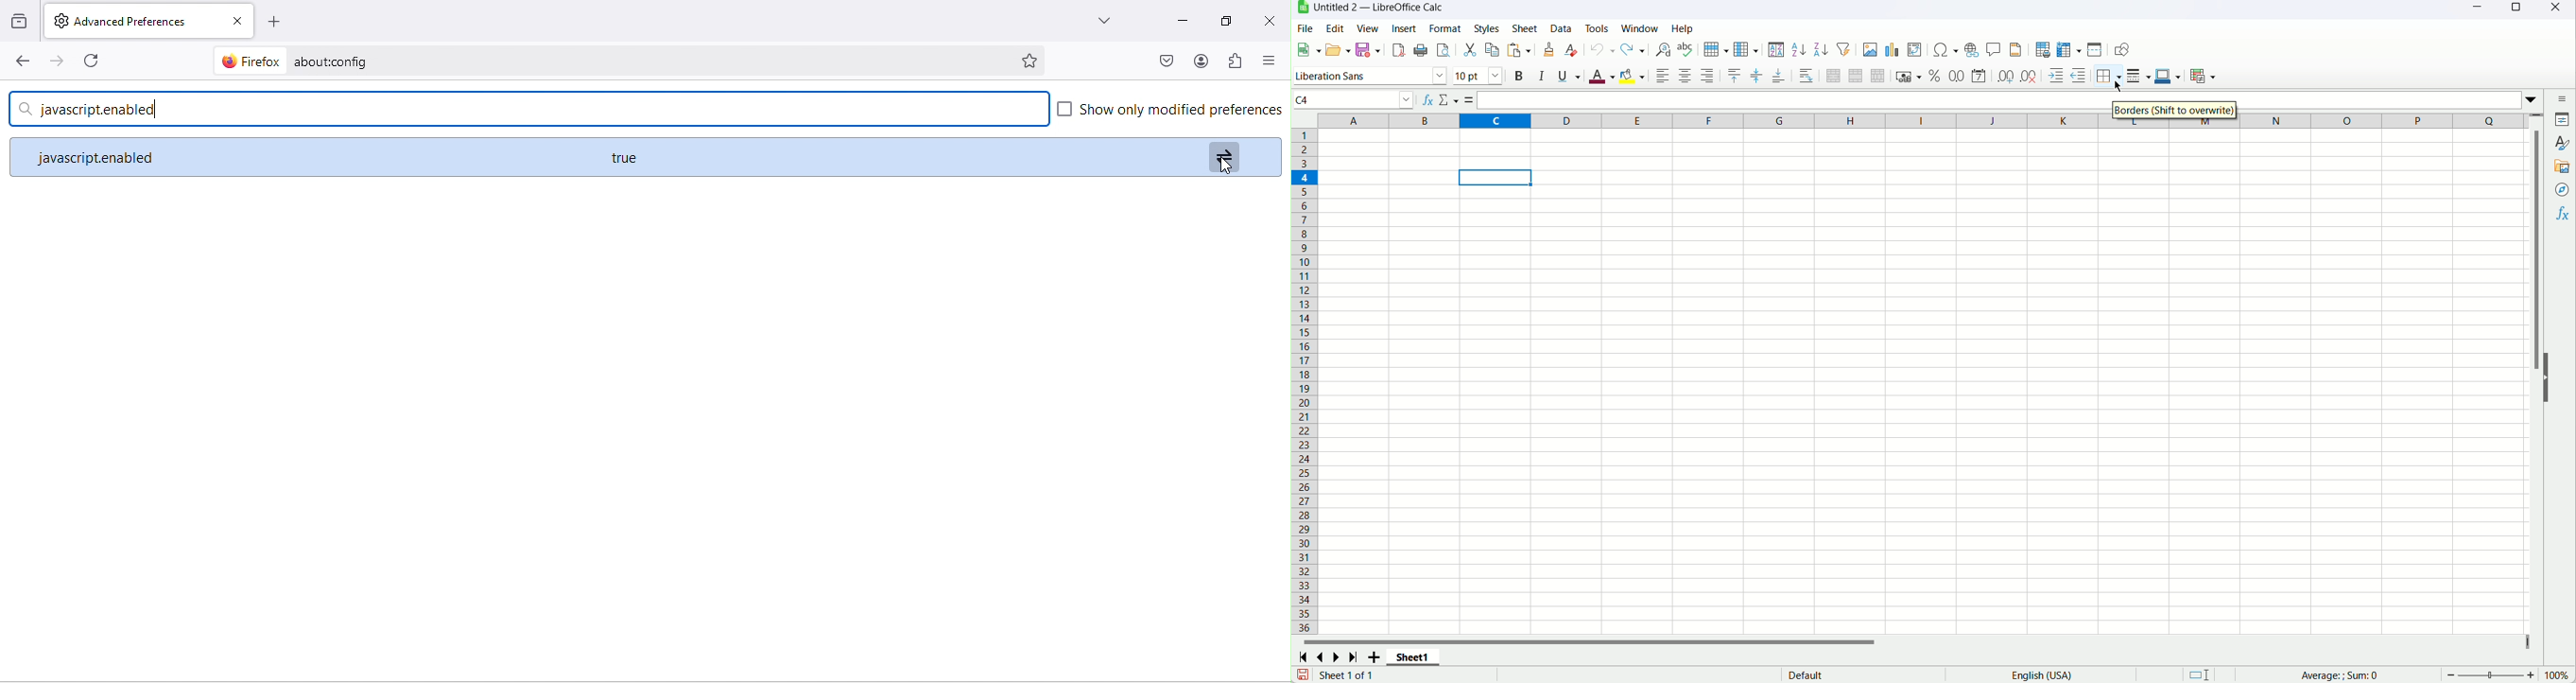 The height and width of the screenshot is (700, 2576). Describe the element at coordinates (1912, 643) in the screenshot. I see `Horizontal scroll bar` at that location.